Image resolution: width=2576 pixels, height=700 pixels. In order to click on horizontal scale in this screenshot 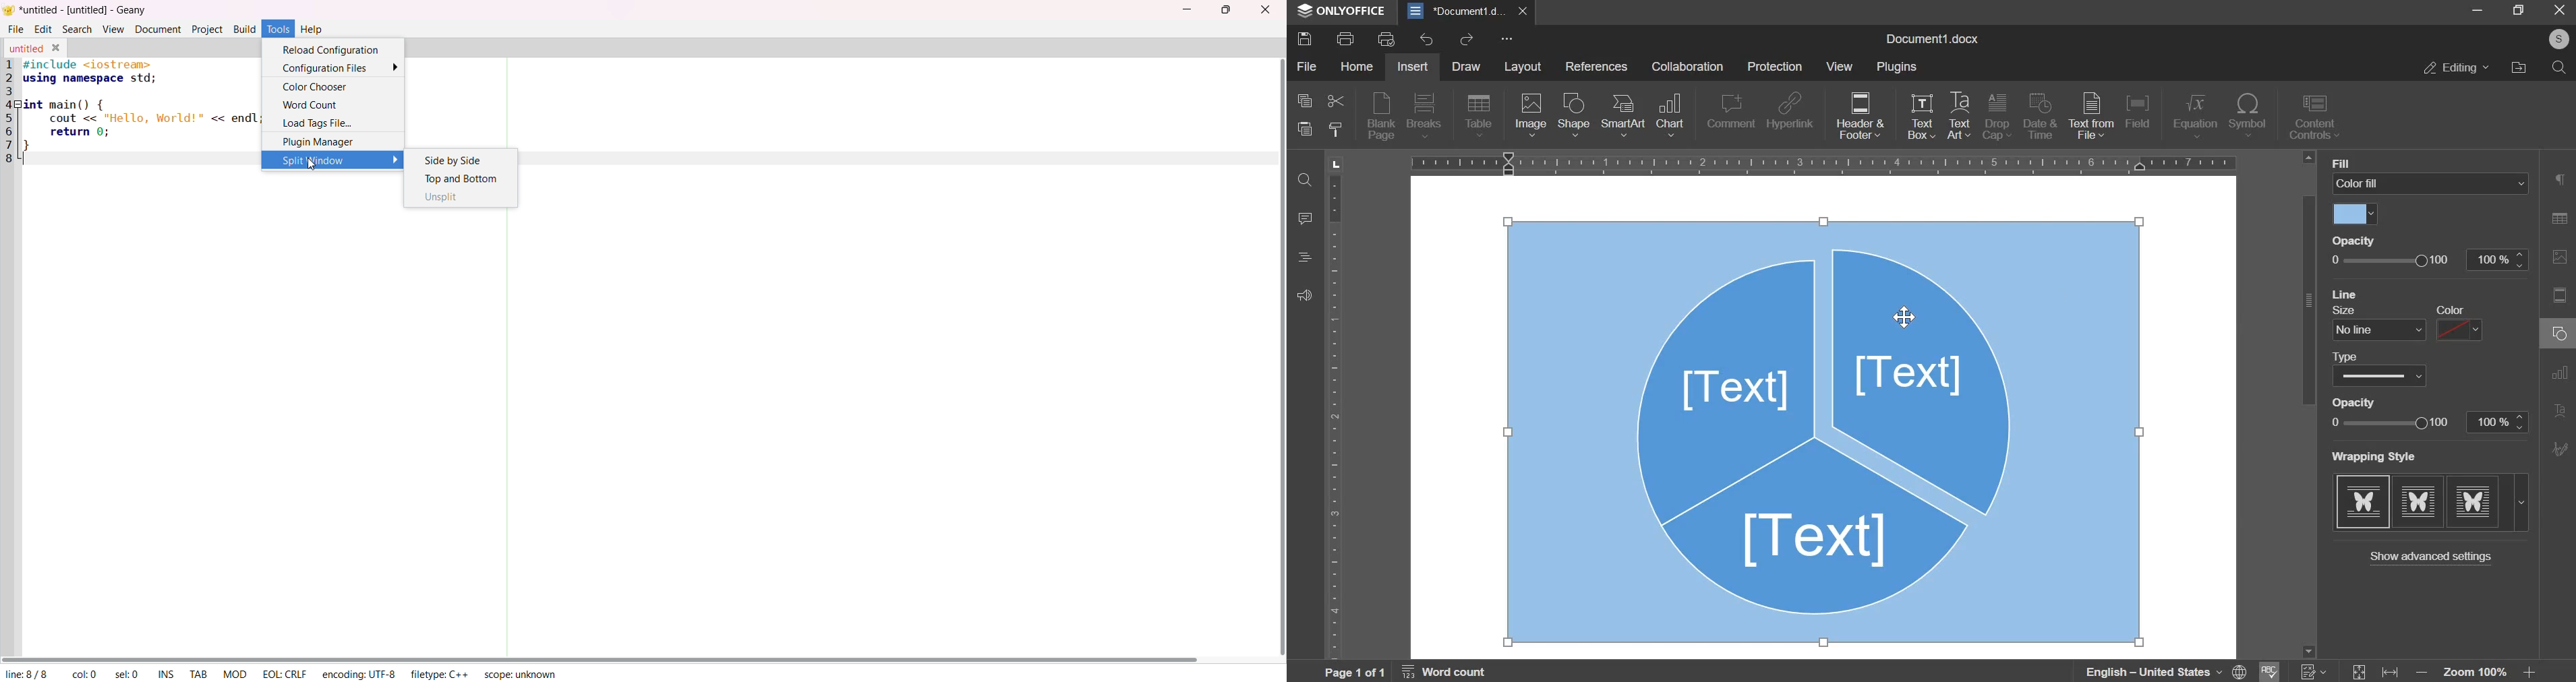, I will do `click(1825, 162)`.